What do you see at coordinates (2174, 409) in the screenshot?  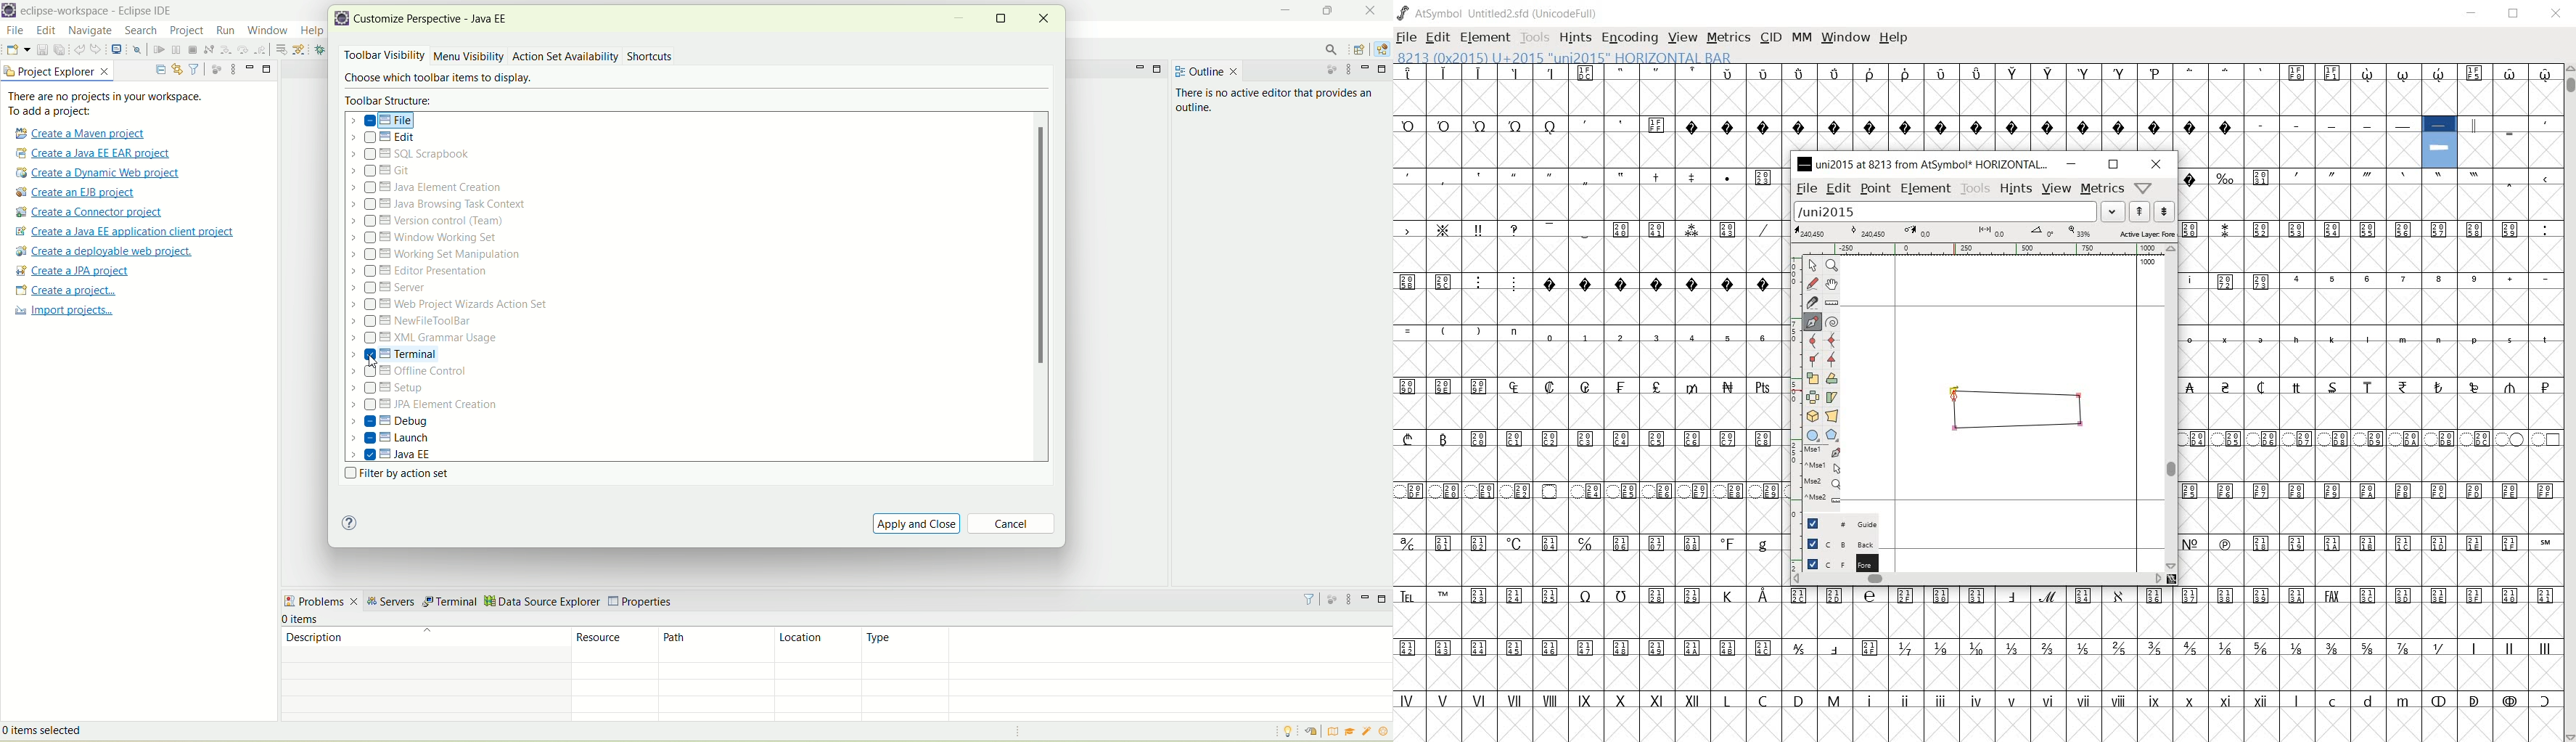 I see `scrollbar` at bounding box center [2174, 409].